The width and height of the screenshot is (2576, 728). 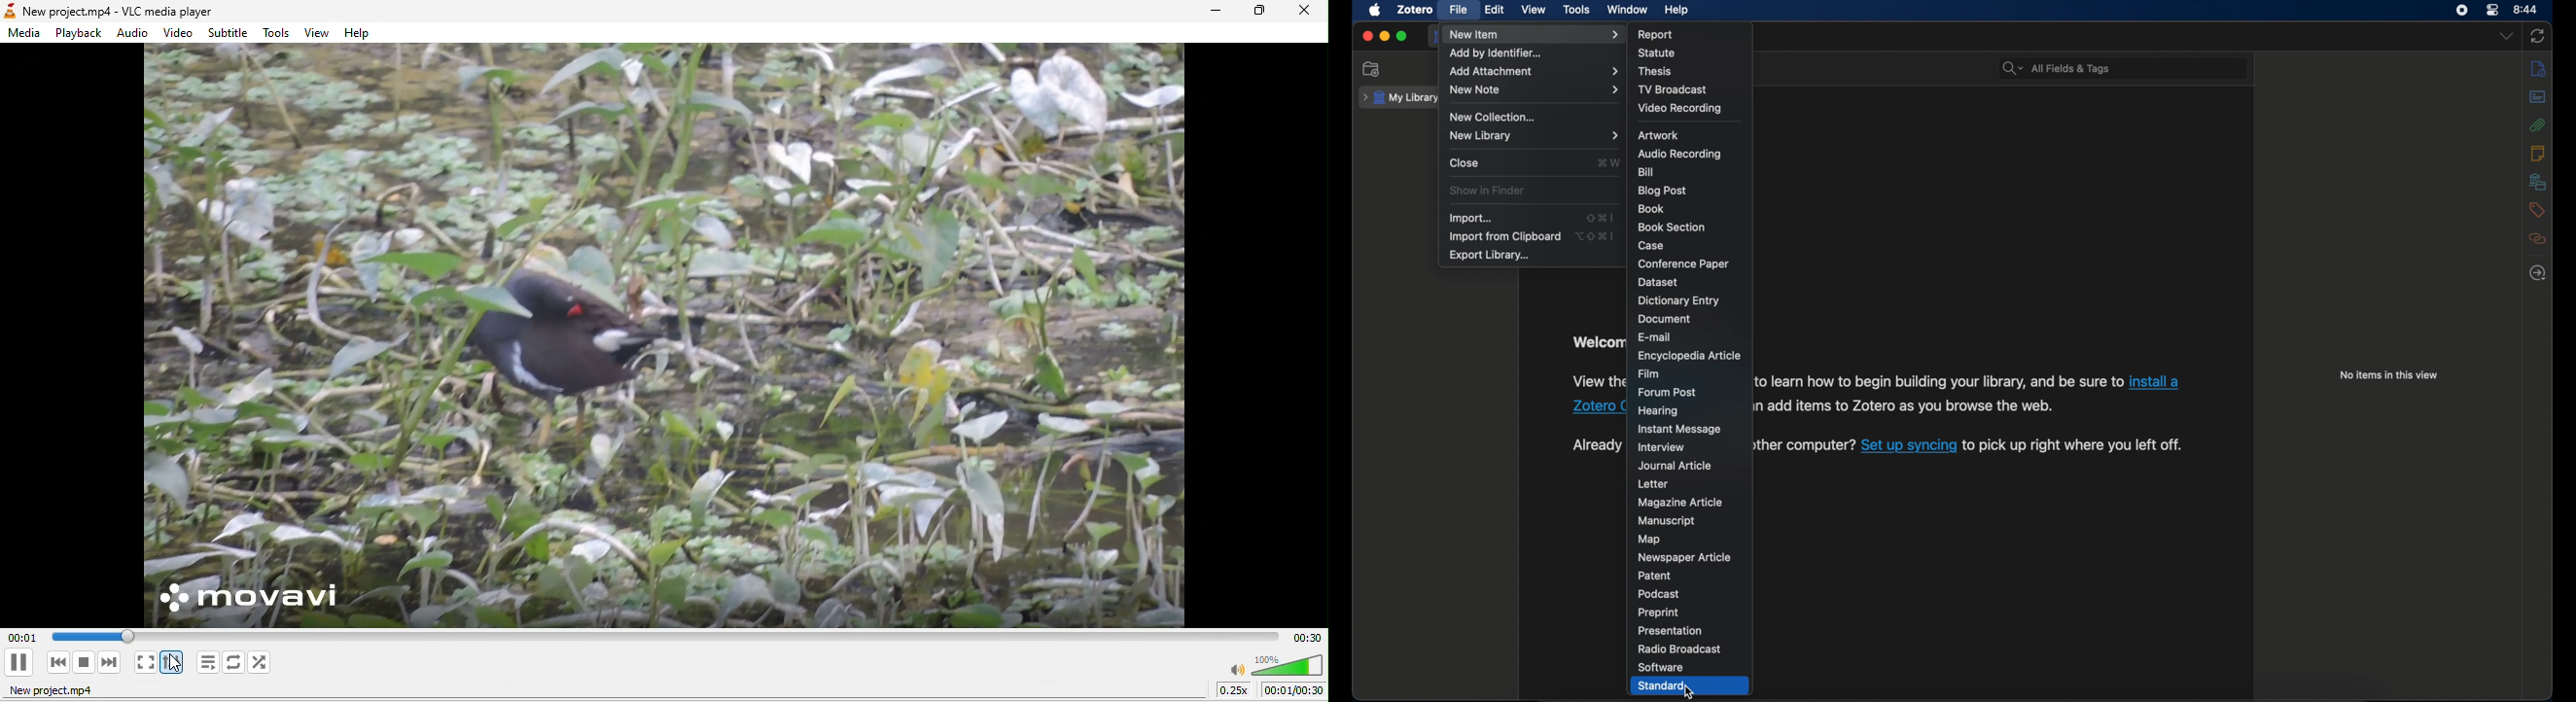 What do you see at coordinates (1373, 70) in the screenshot?
I see `new collection` at bounding box center [1373, 70].